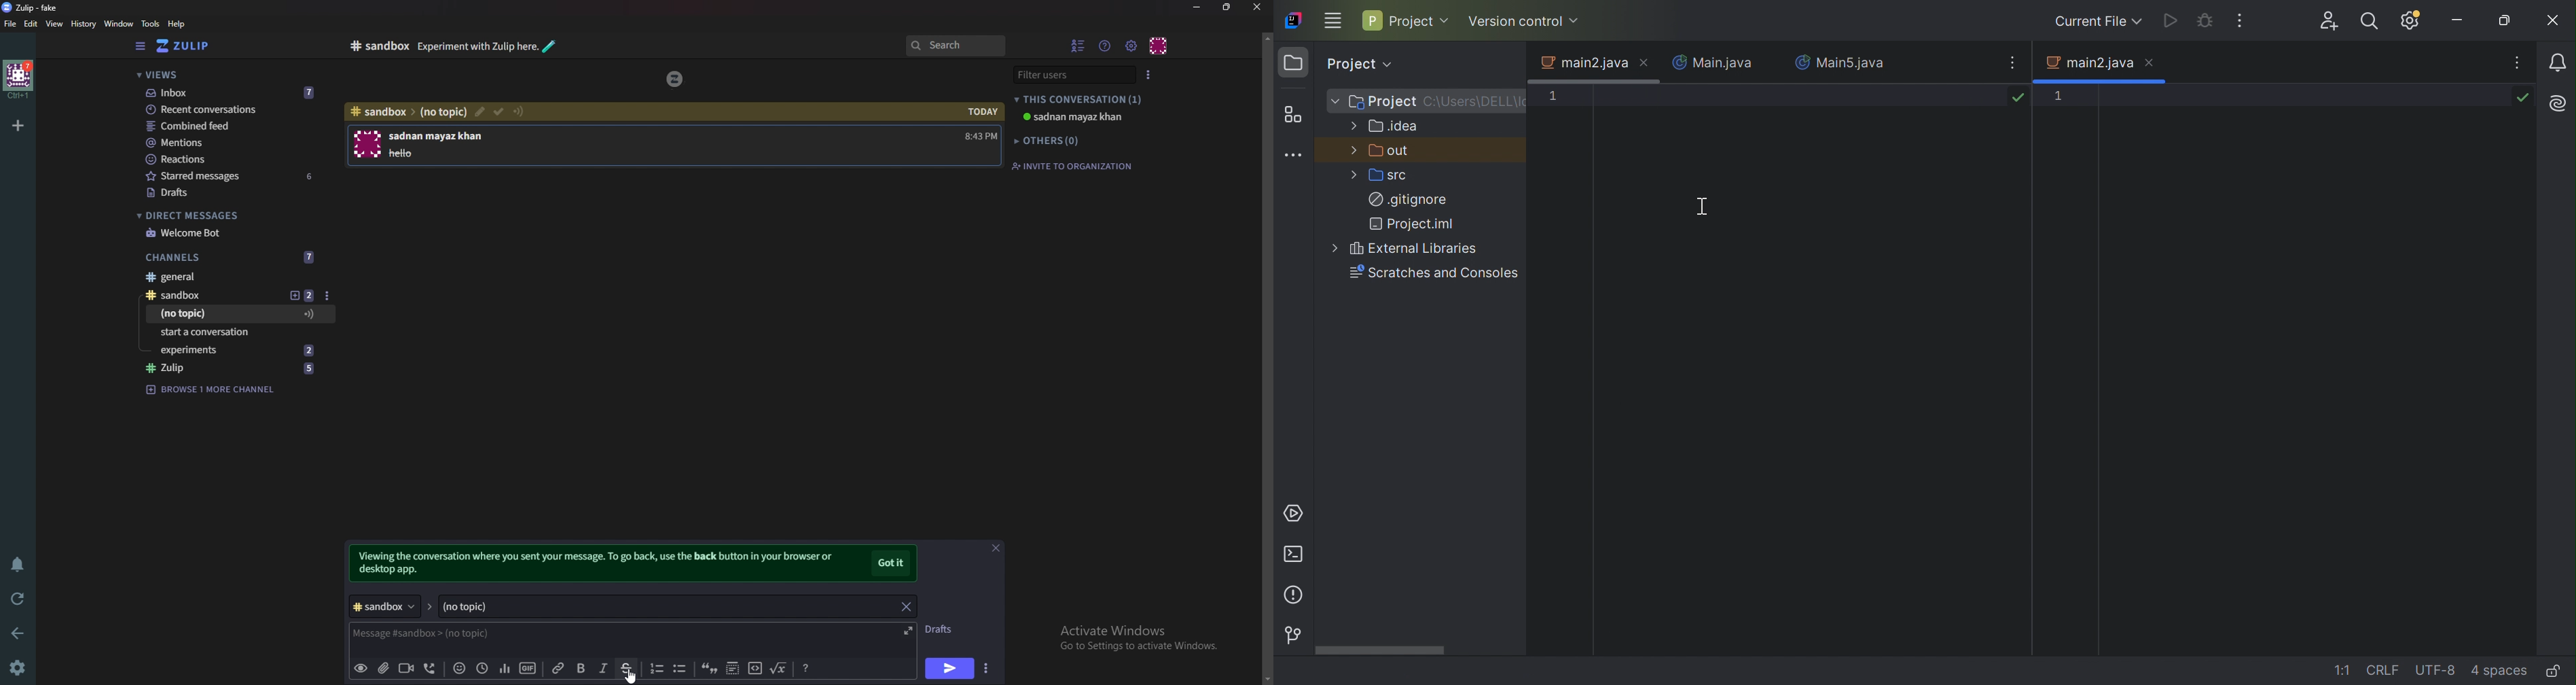  What do you see at coordinates (405, 670) in the screenshot?
I see `Video call` at bounding box center [405, 670].